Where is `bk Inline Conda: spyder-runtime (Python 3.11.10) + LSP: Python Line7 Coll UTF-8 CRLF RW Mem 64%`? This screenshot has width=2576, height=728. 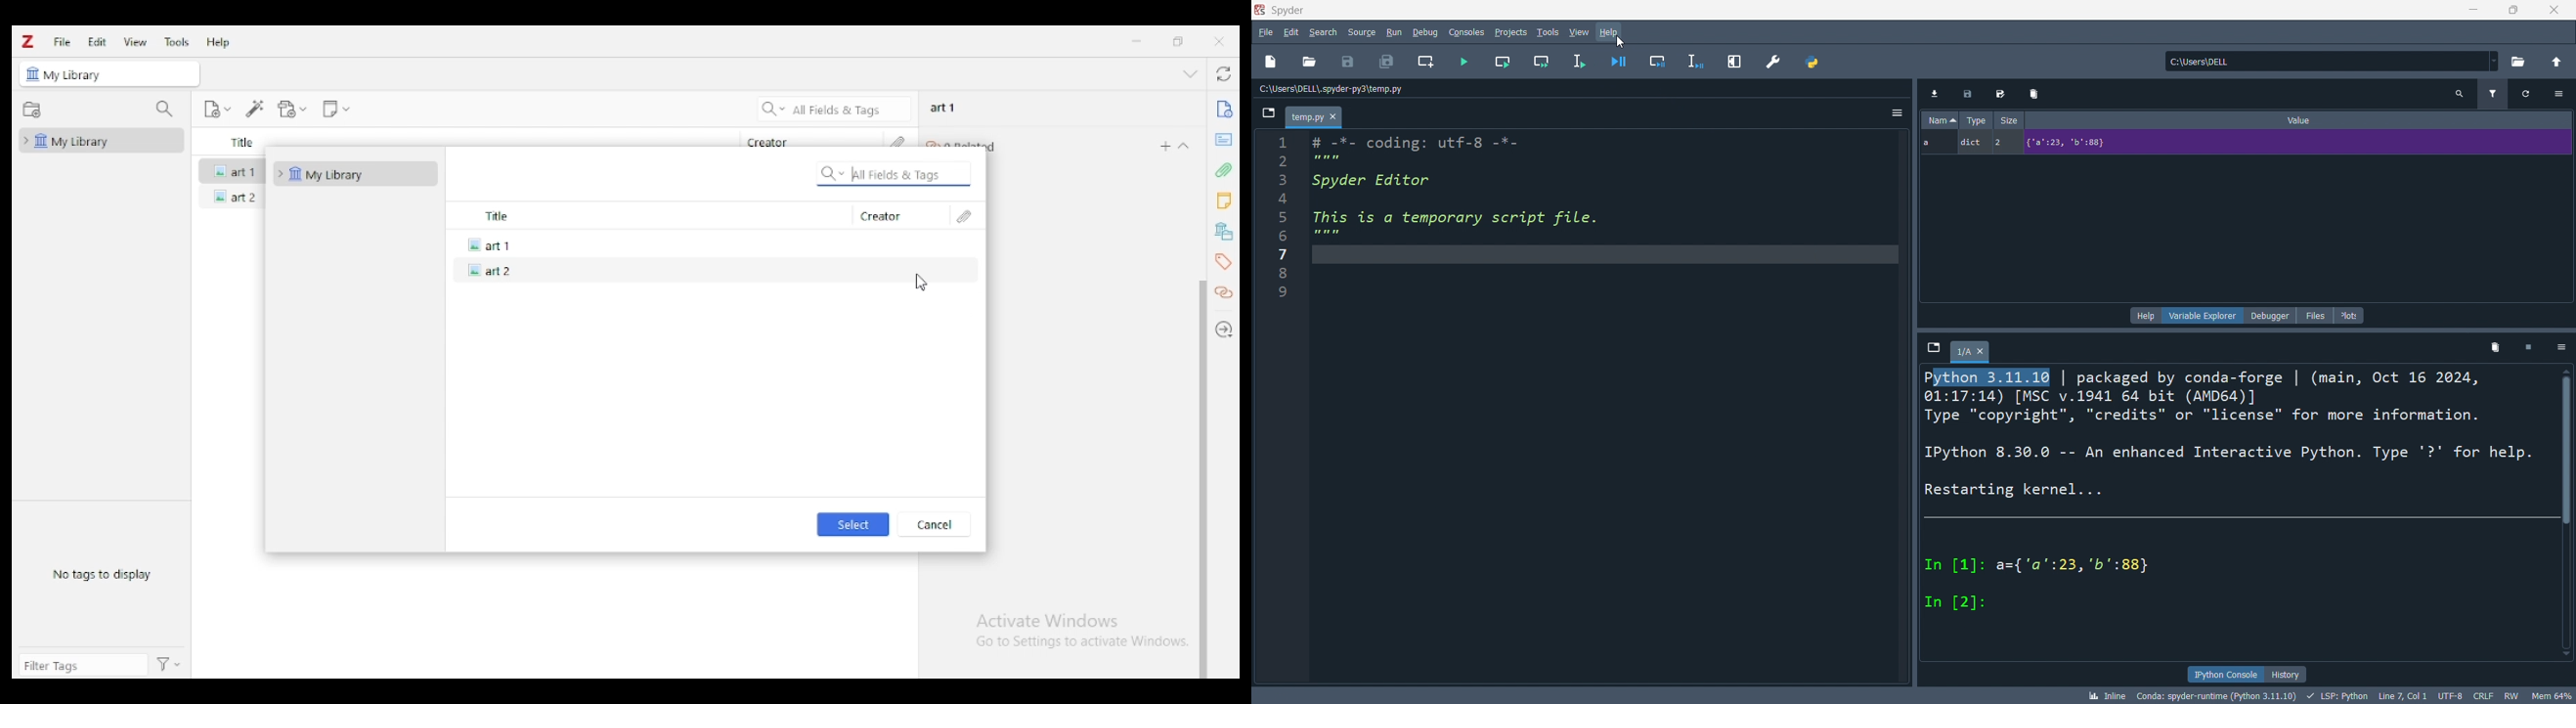
bk Inline Conda: spyder-runtime (Python 3.11.10) + LSP: Python Line7 Coll UTF-8 CRLF RW Mem 64% is located at coordinates (2329, 695).